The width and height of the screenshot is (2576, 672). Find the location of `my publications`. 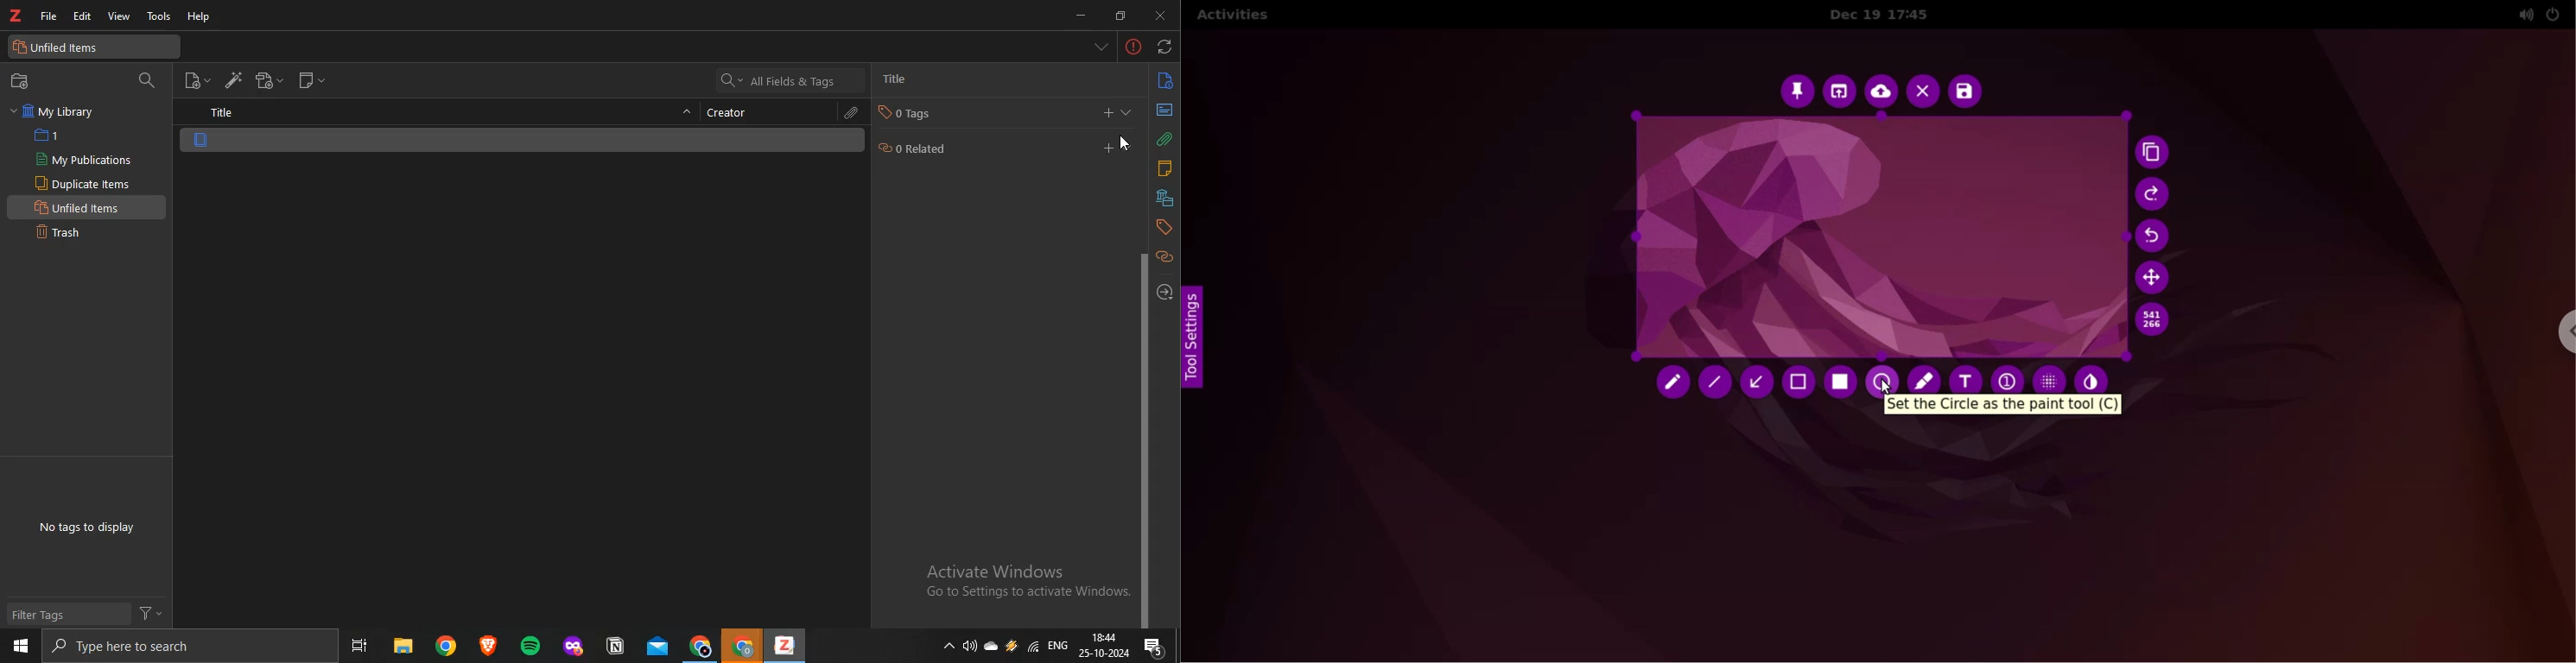

my publications is located at coordinates (82, 158).